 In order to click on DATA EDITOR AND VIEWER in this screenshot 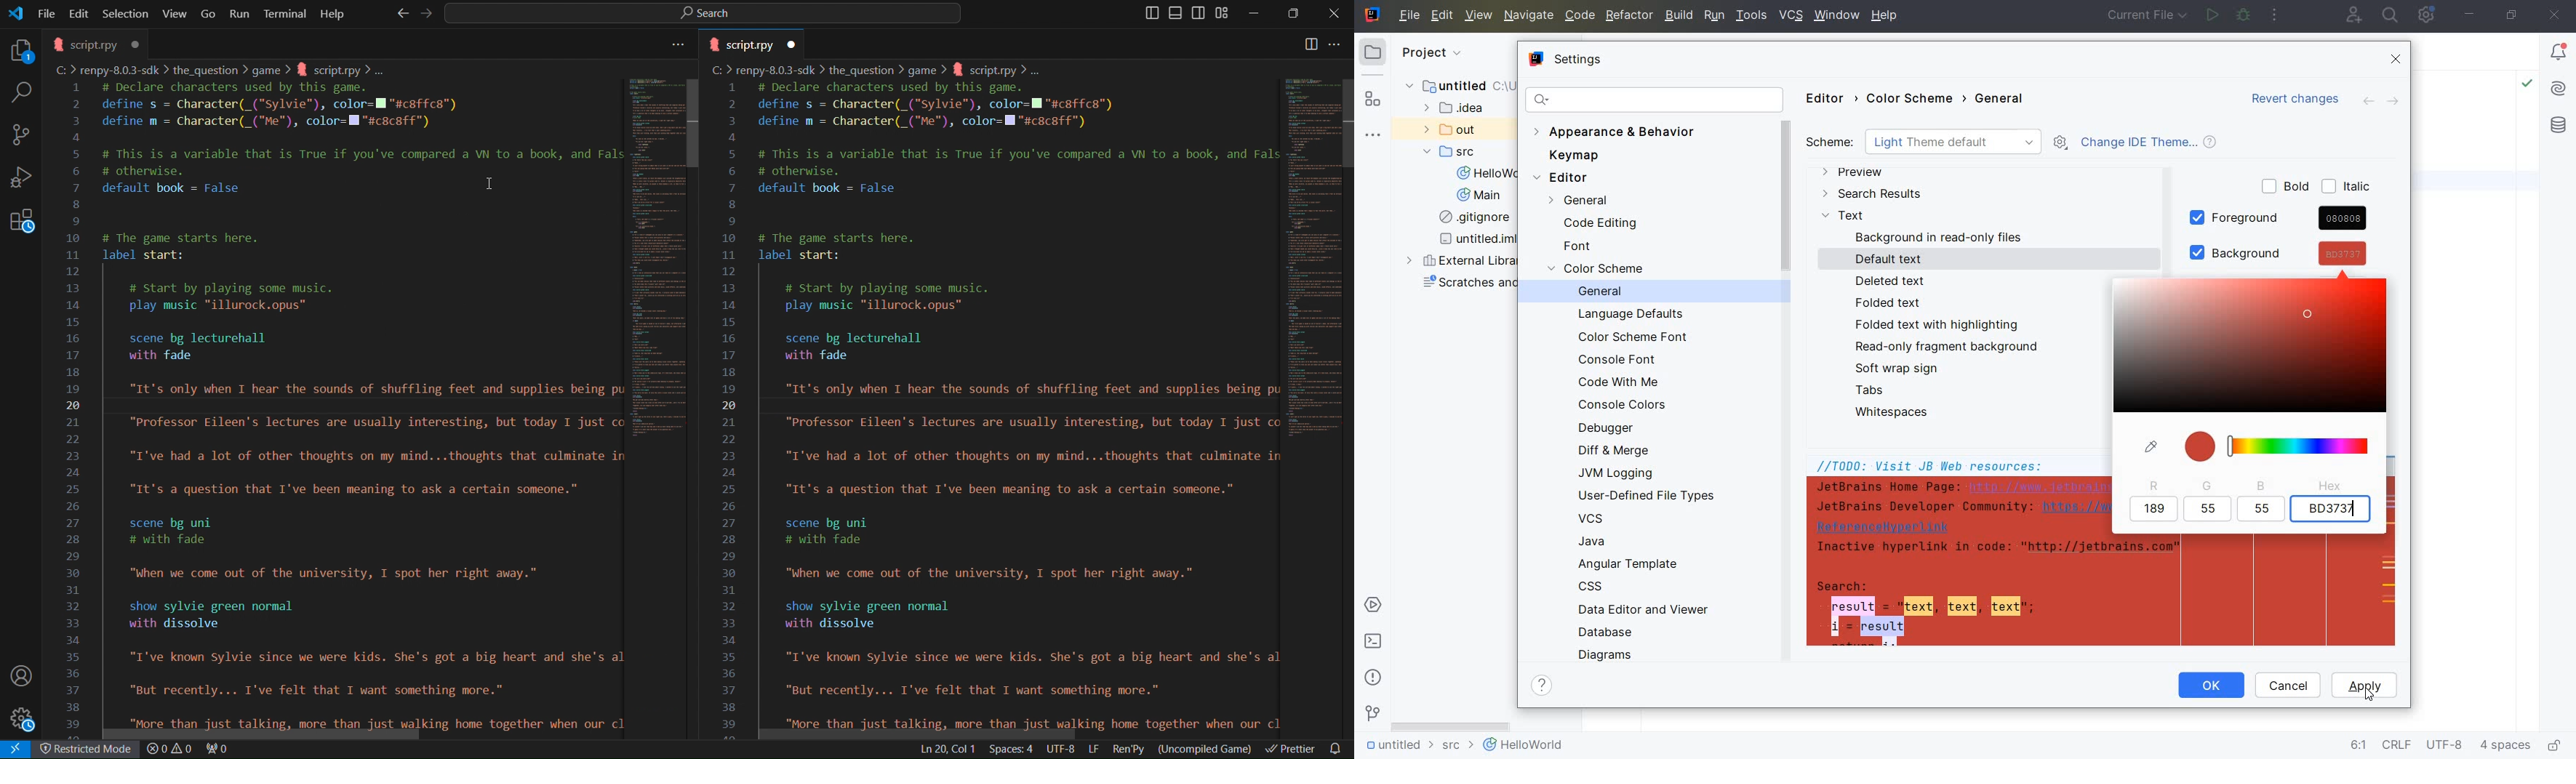, I will do `click(1641, 611)`.